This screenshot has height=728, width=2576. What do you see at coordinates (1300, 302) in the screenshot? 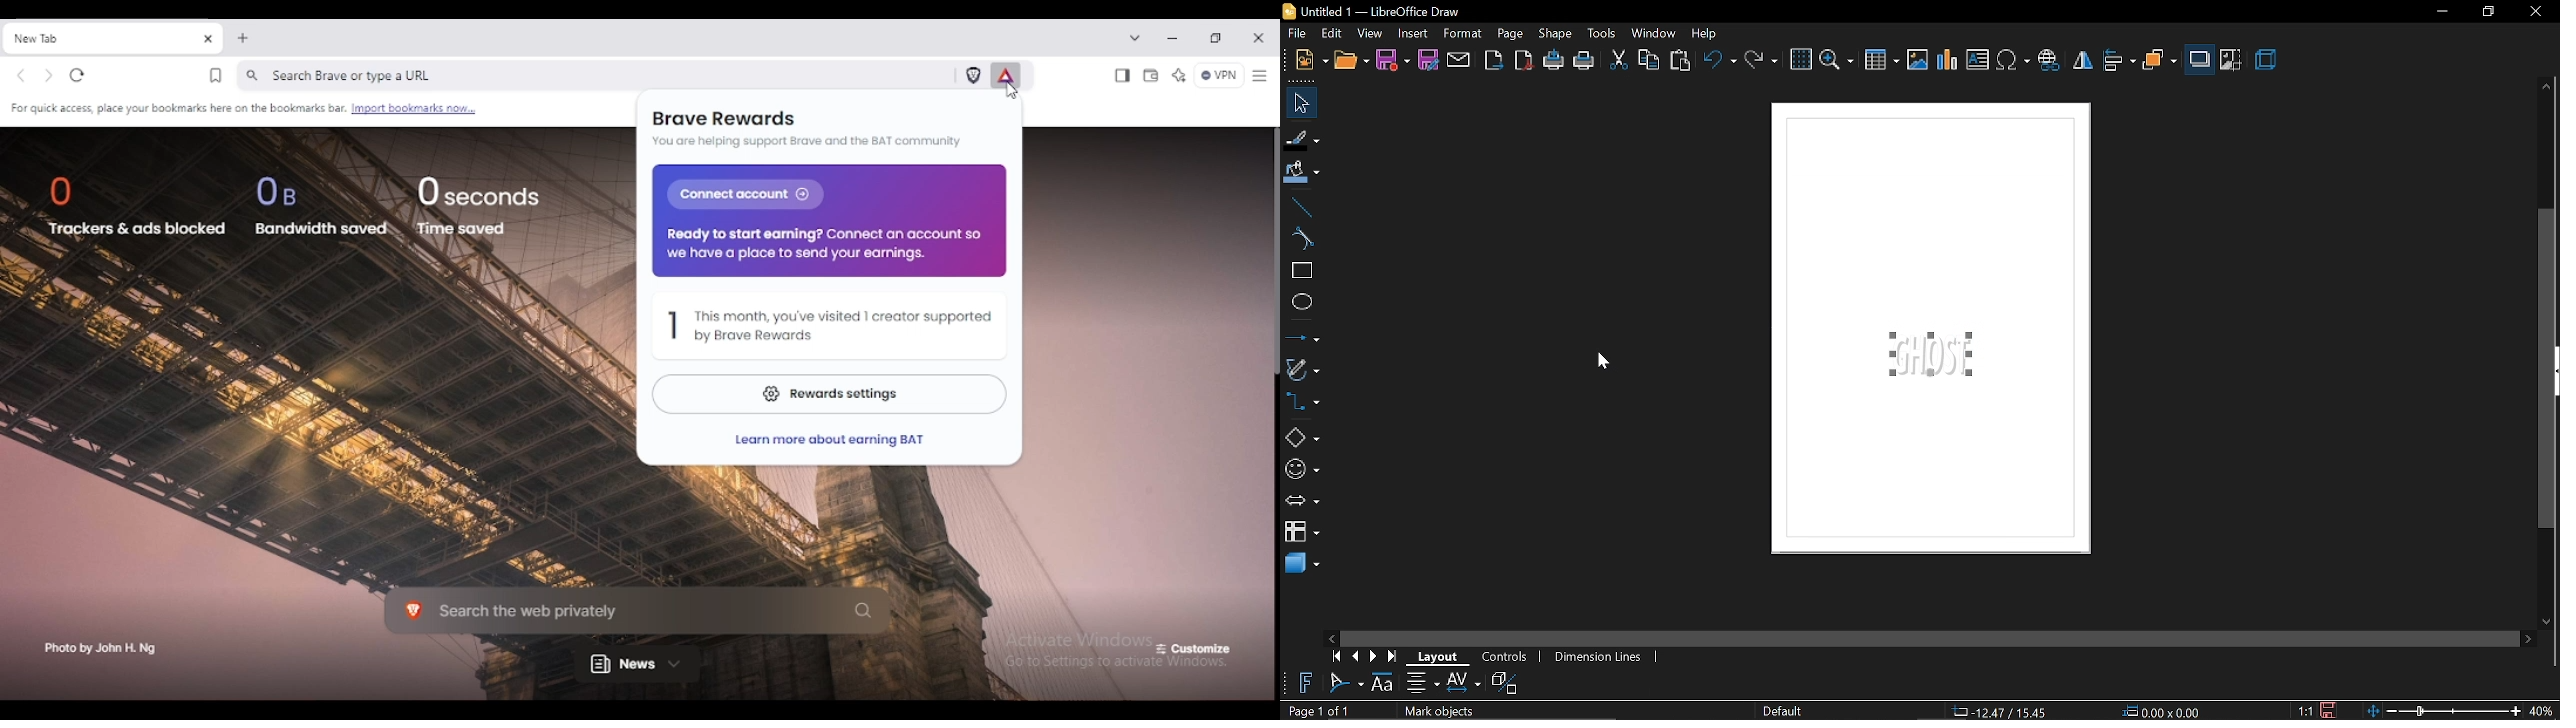
I see `ellipse` at bounding box center [1300, 302].